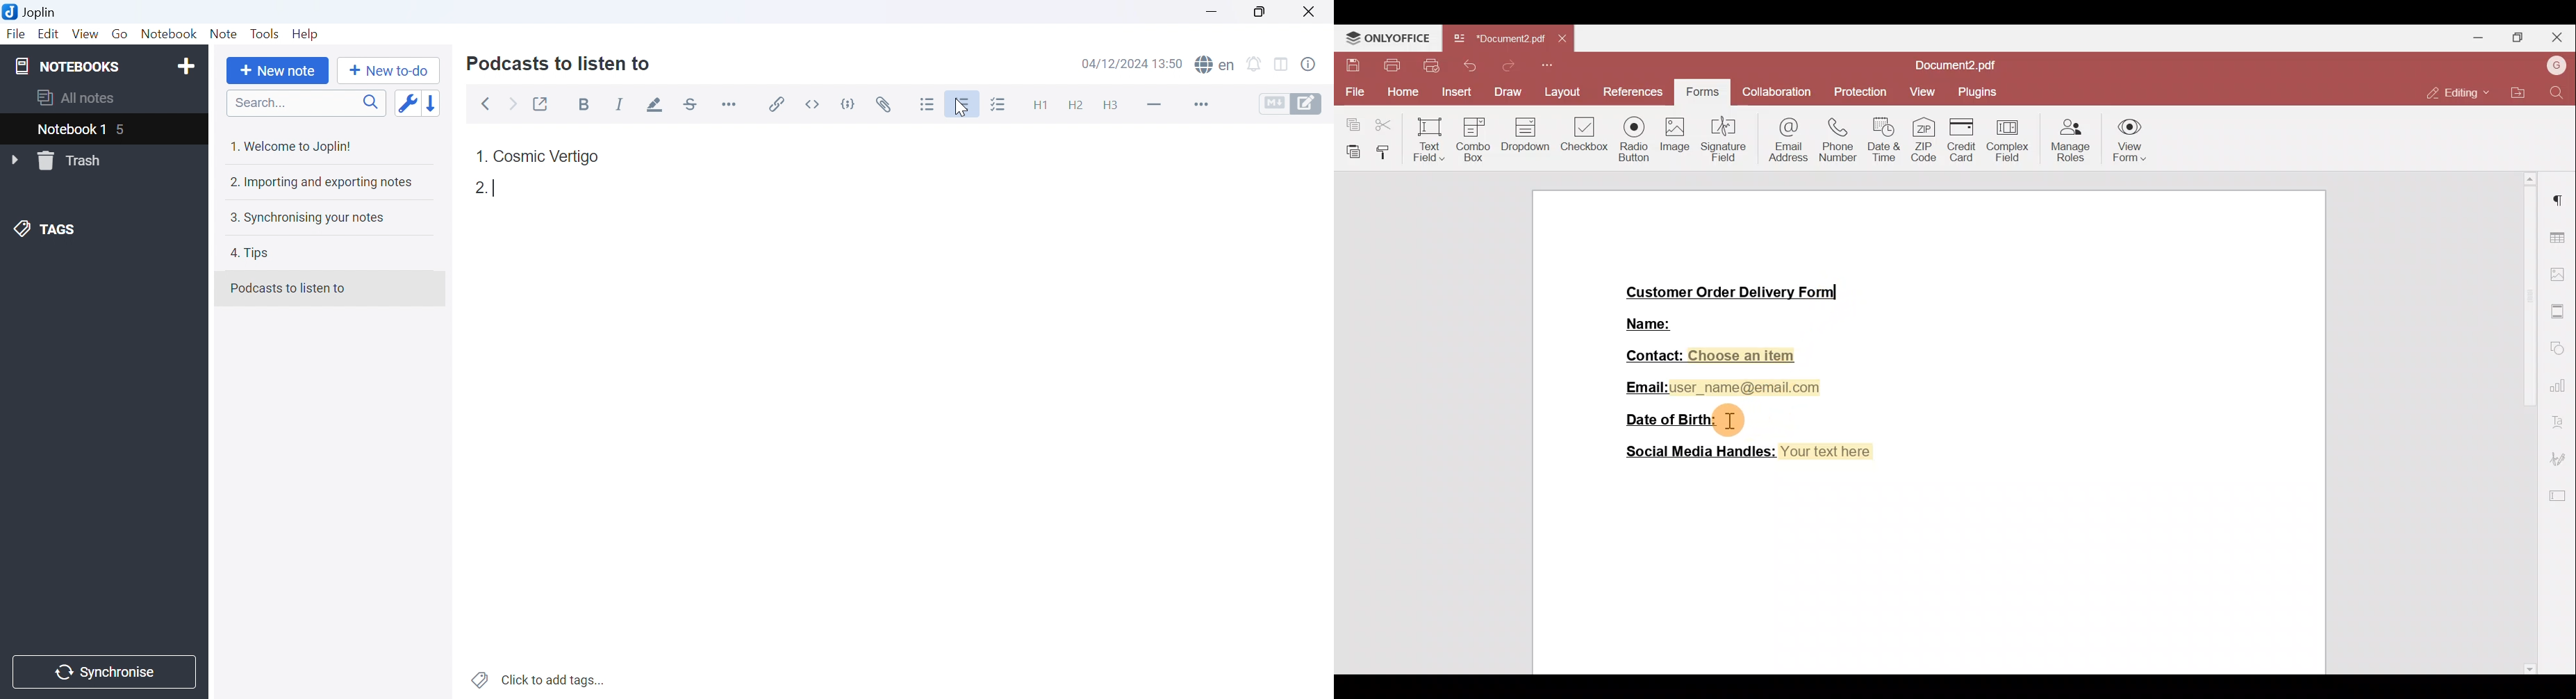 The width and height of the screenshot is (2576, 700). I want to click on Note, so click(224, 33).